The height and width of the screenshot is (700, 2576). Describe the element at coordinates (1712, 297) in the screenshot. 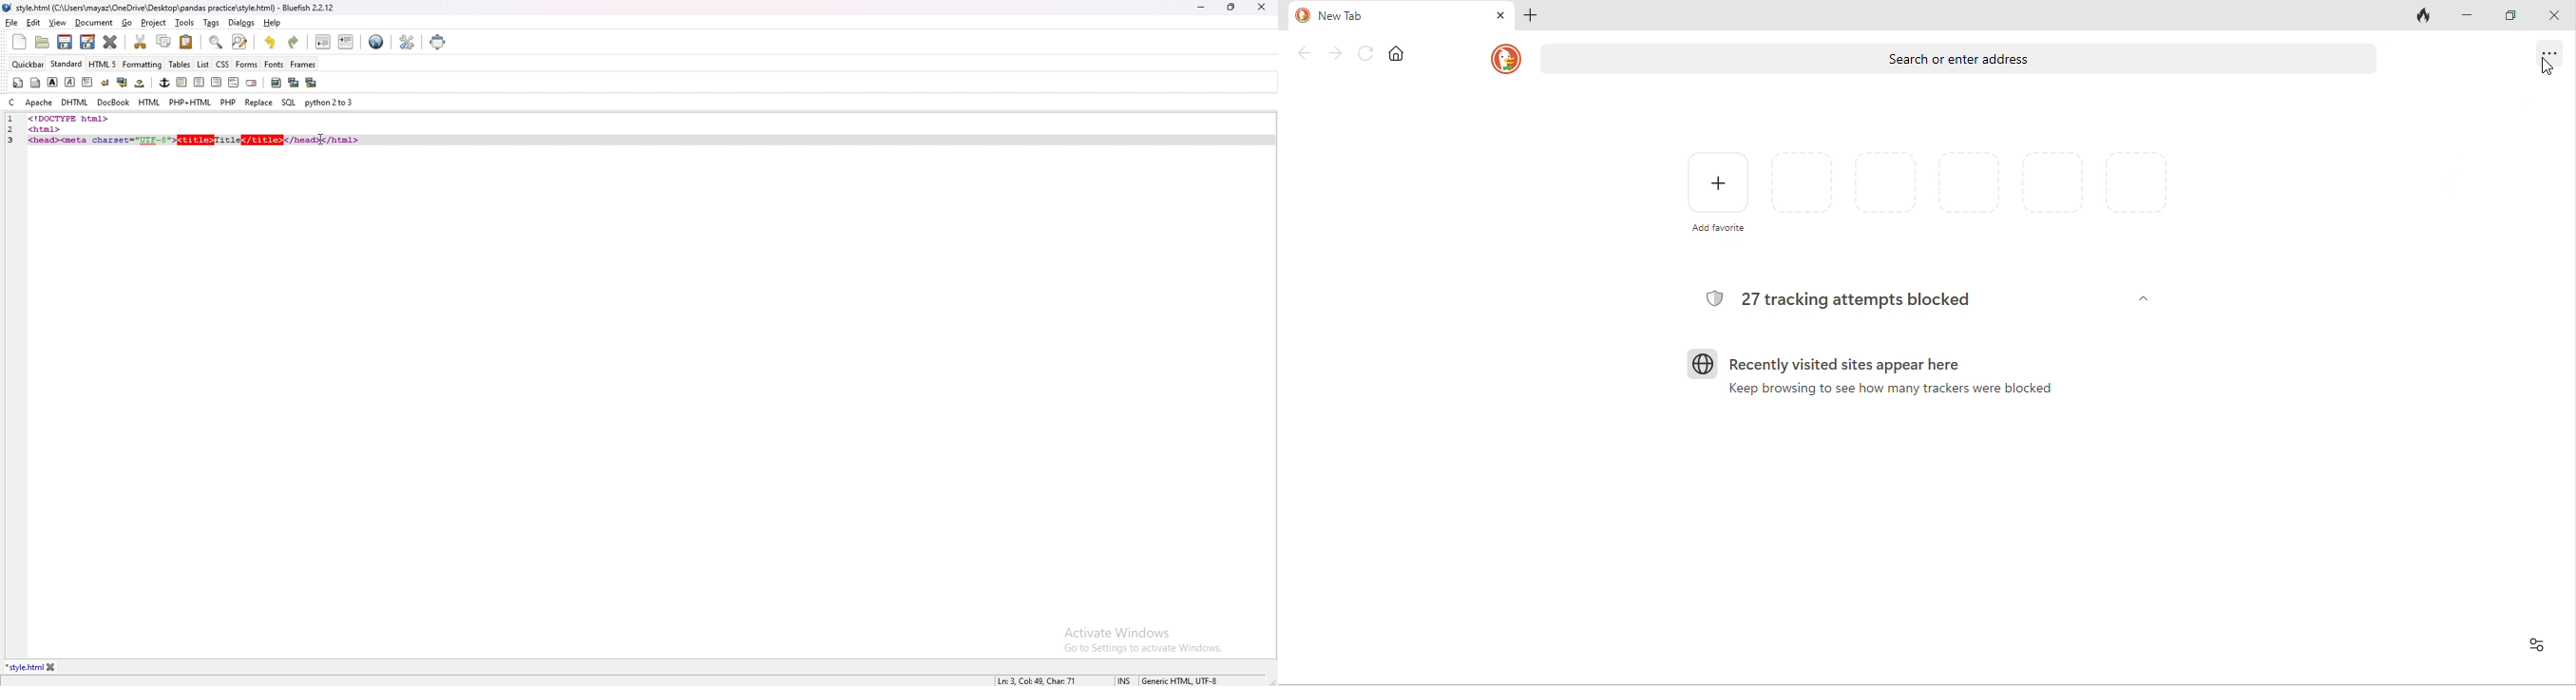

I see `tracking logo` at that location.